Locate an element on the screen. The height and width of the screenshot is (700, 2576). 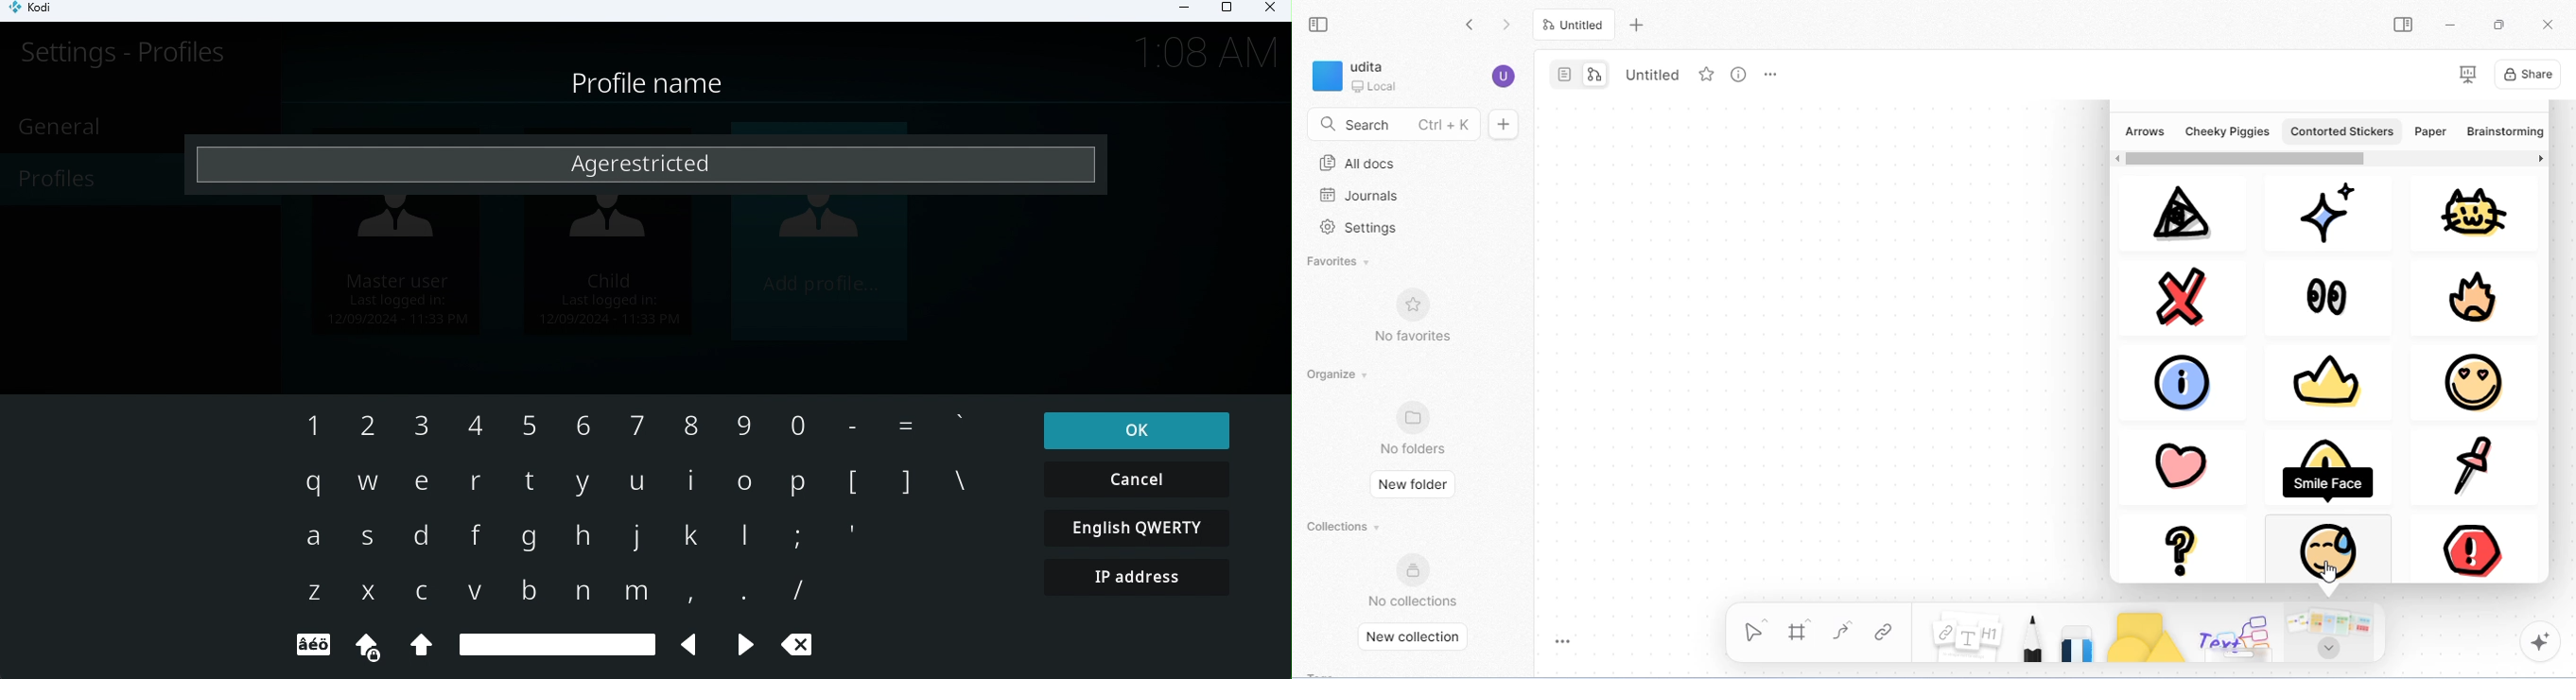
Minimize is located at coordinates (1177, 10).